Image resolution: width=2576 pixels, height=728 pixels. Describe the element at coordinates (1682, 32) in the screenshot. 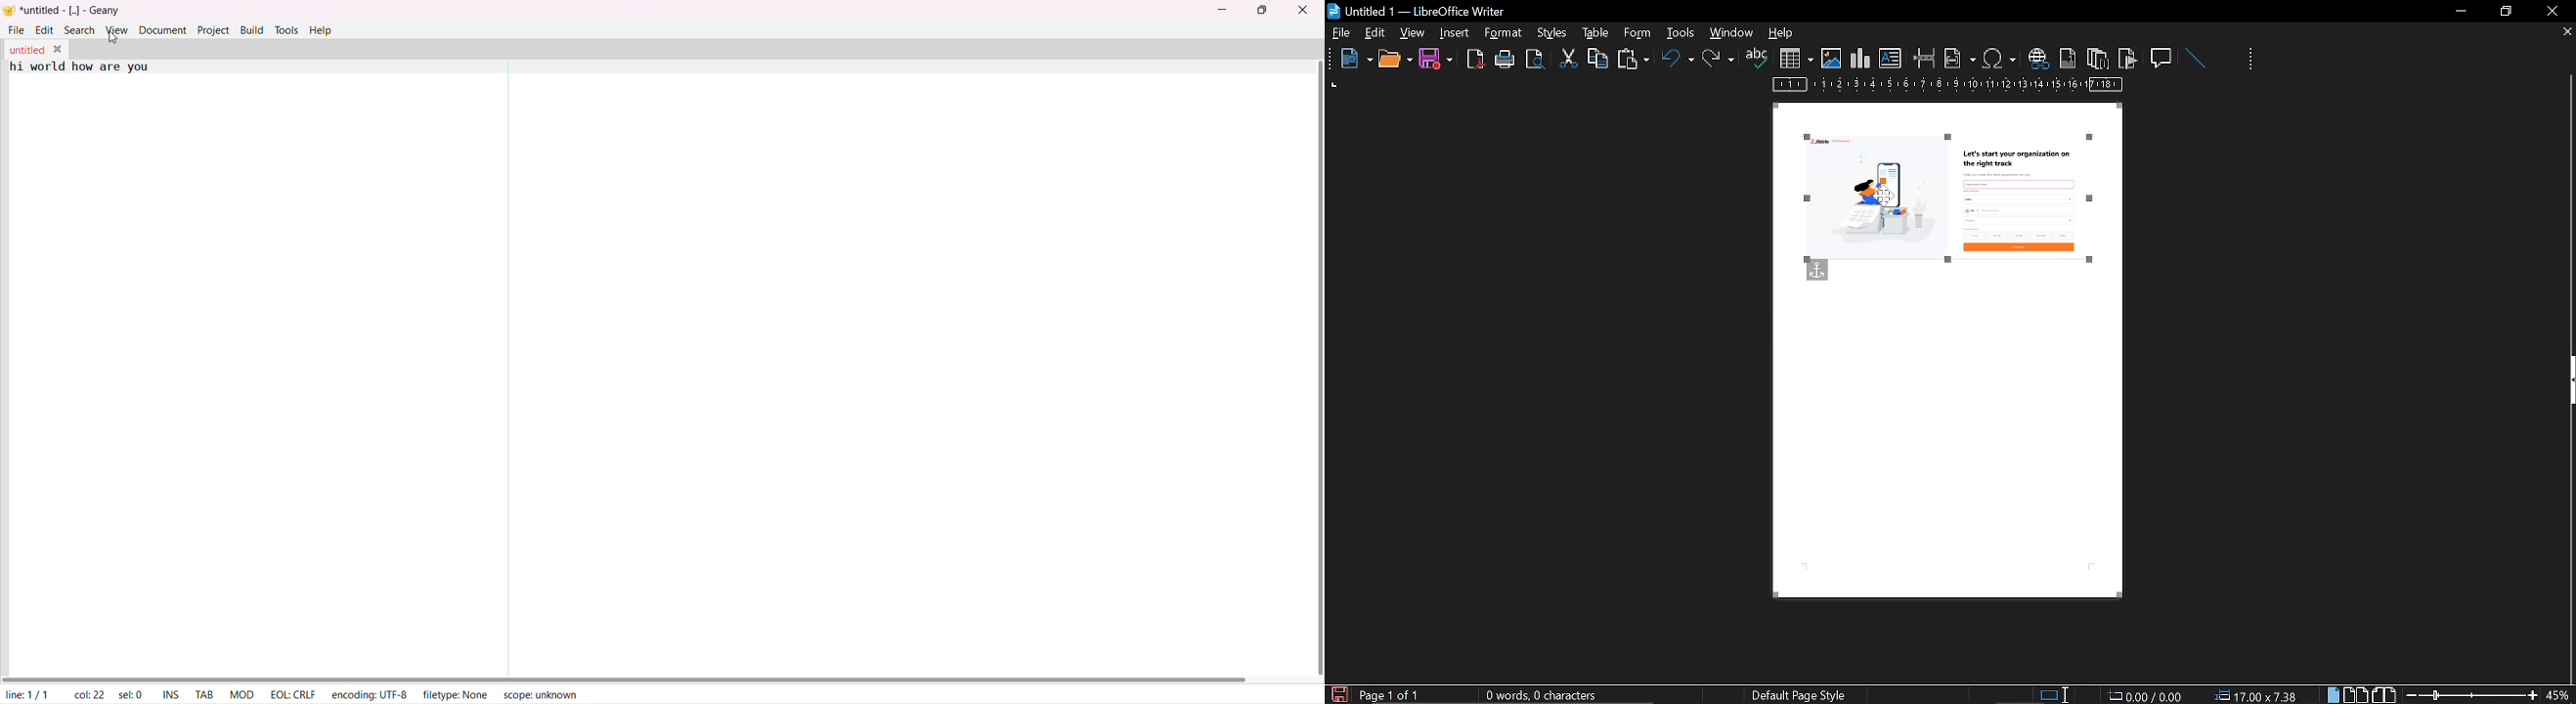

I see `form` at that location.